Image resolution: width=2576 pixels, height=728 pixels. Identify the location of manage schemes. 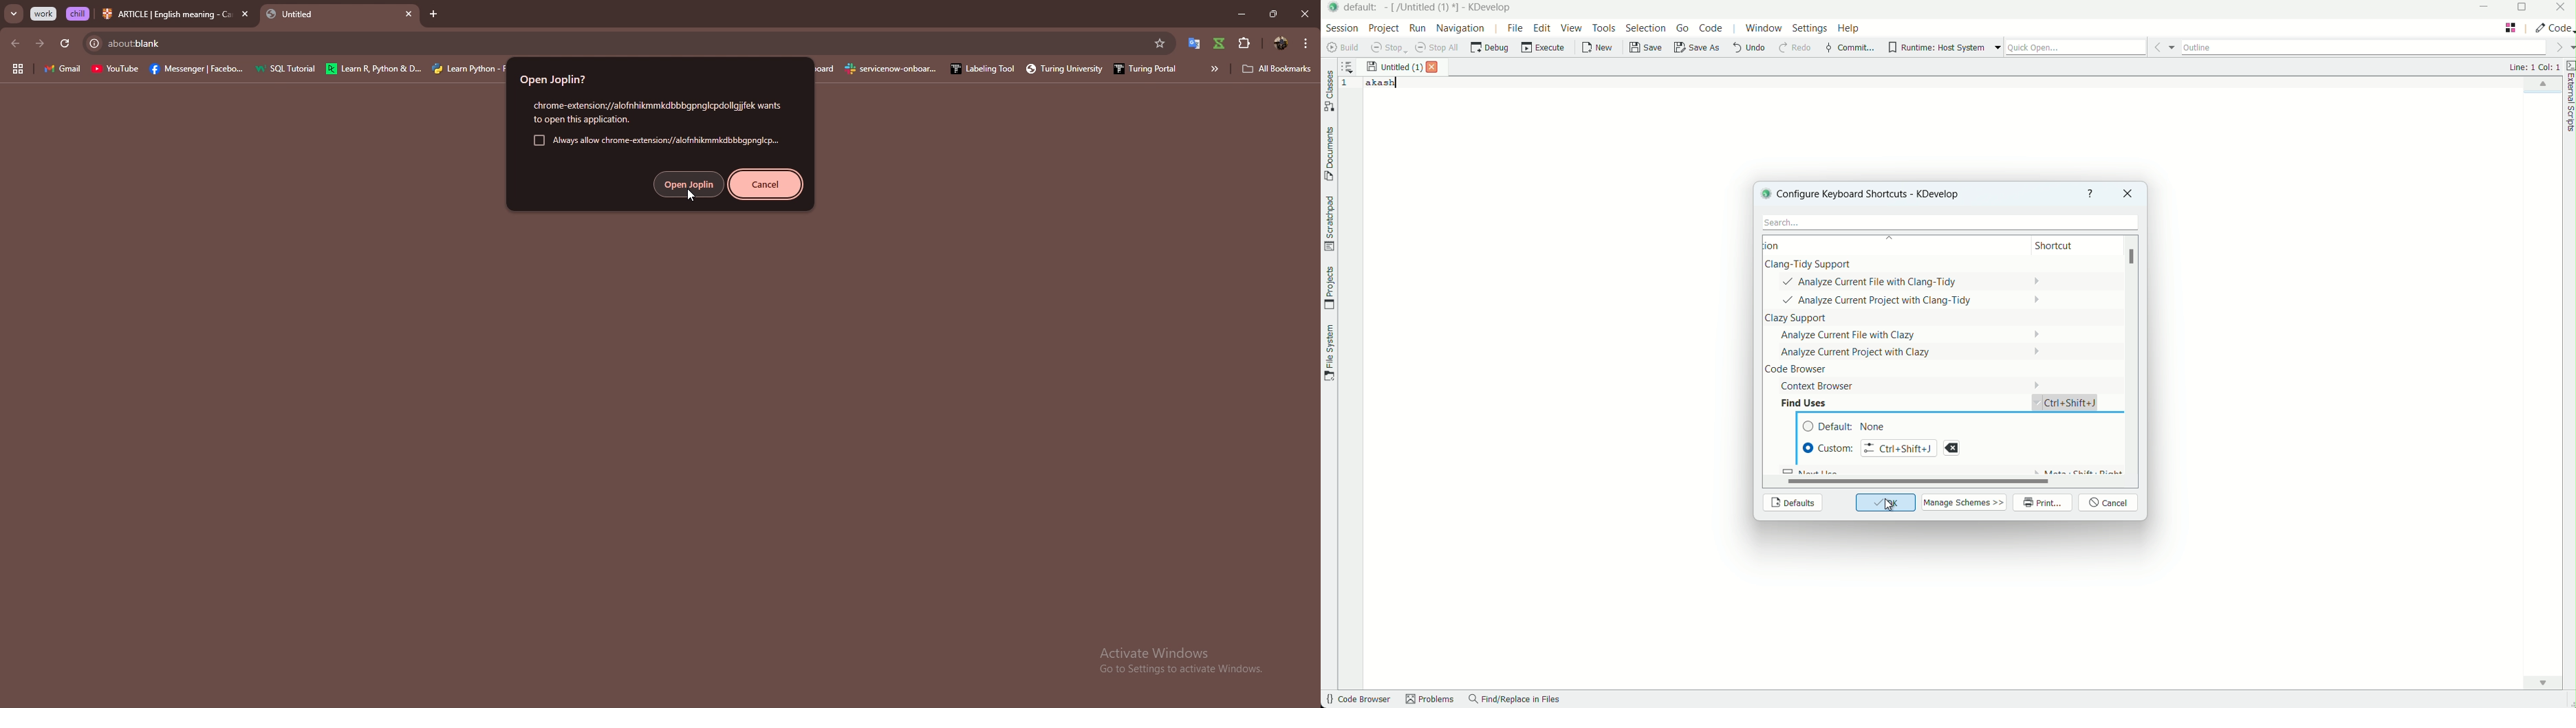
(1966, 502).